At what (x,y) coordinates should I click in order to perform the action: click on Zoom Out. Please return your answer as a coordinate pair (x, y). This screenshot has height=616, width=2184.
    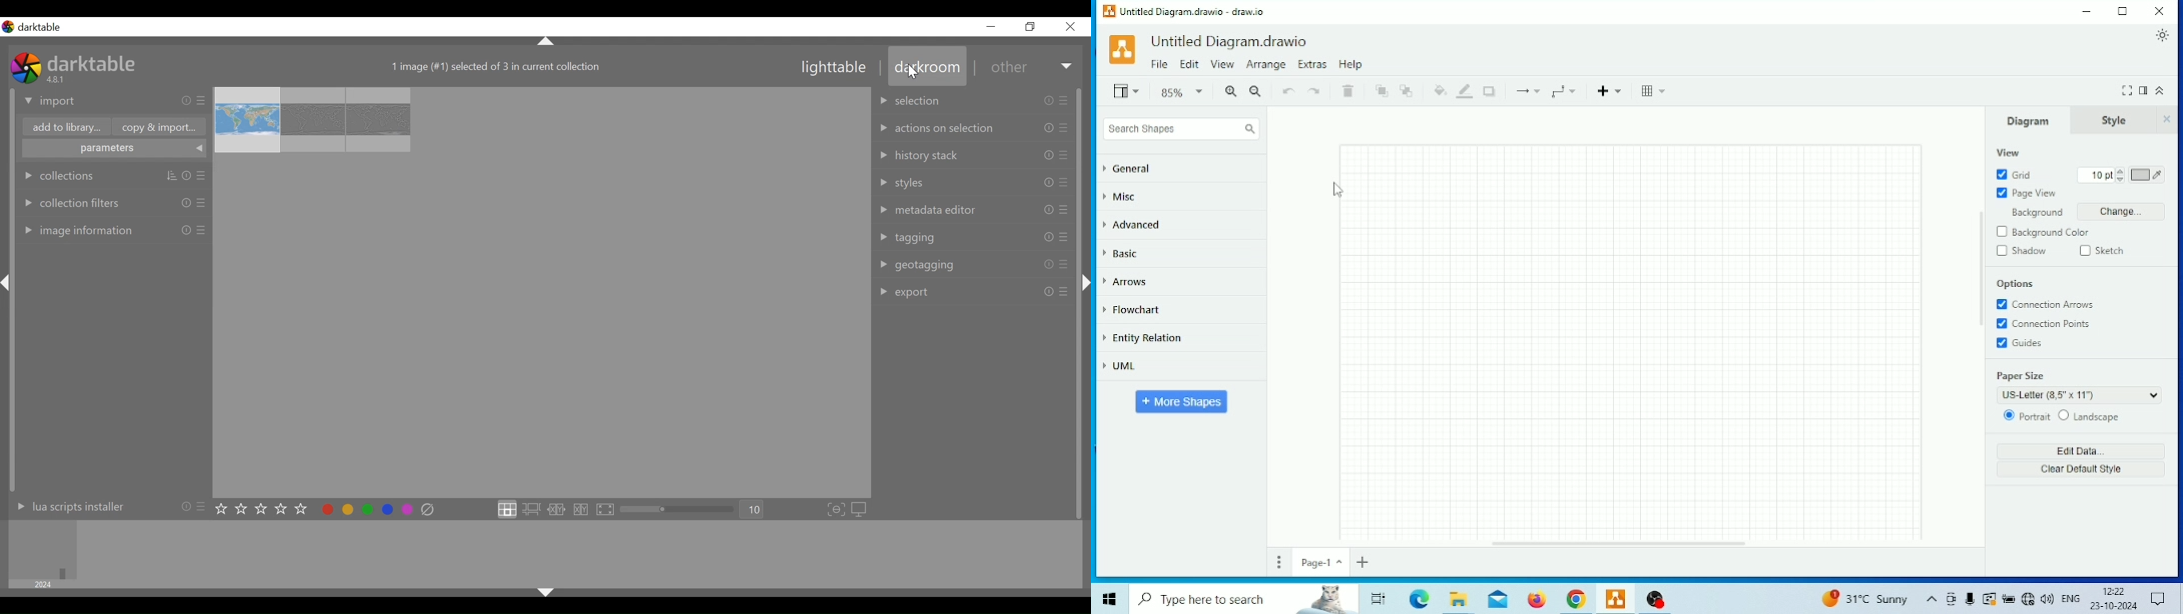
    Looking at the image, I should click on (1256, 94).